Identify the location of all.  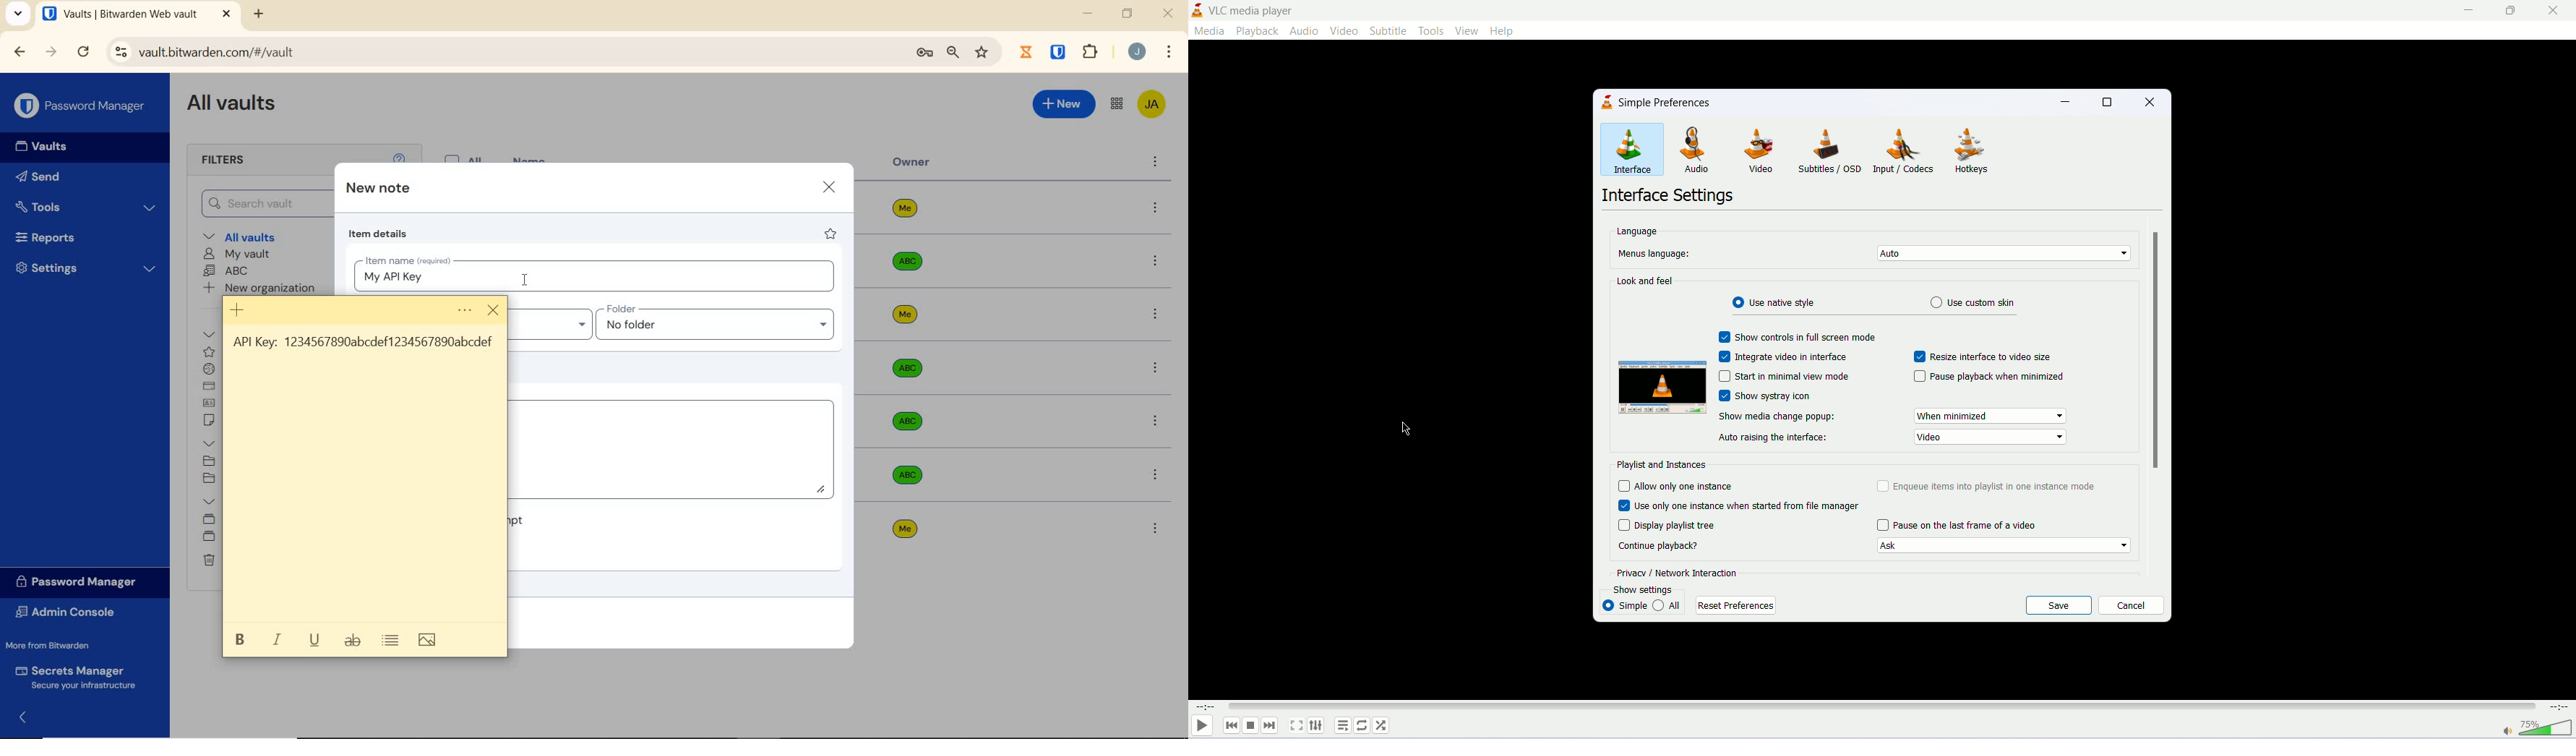
(1669, 606).